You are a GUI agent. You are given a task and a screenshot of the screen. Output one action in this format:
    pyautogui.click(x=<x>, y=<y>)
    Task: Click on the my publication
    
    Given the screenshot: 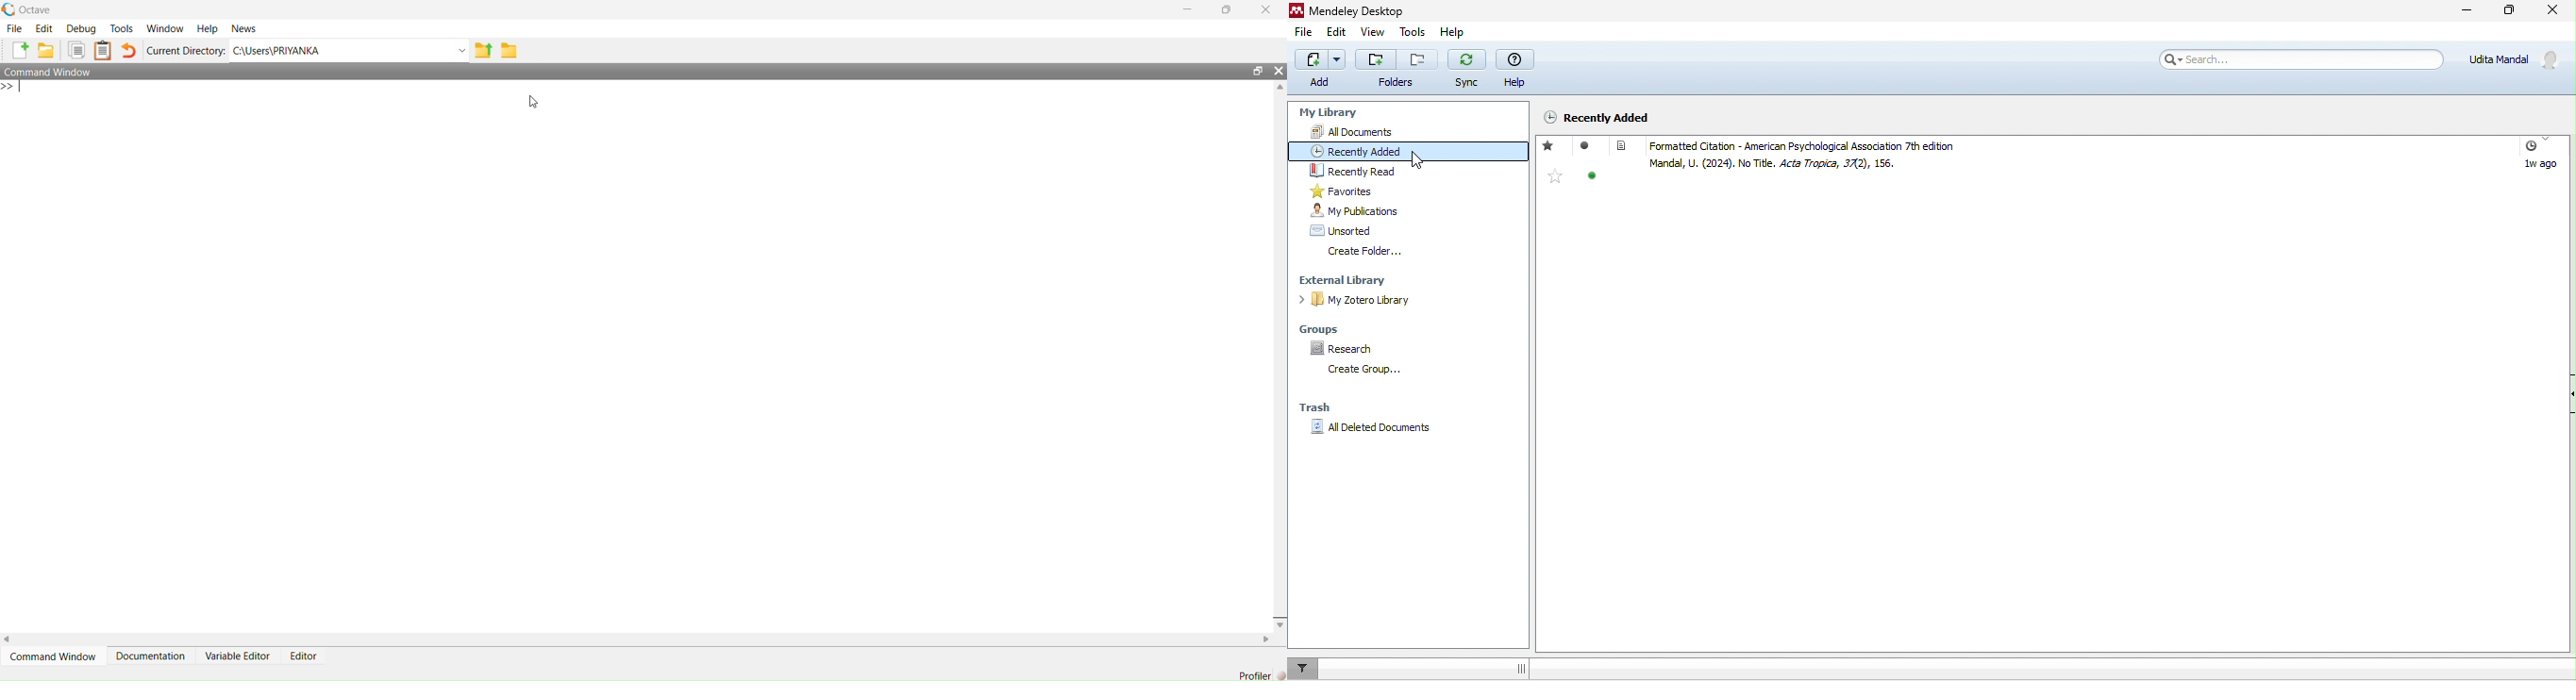 What is the action you would take?
    pyautogui.click(x=1353, y=210)
    